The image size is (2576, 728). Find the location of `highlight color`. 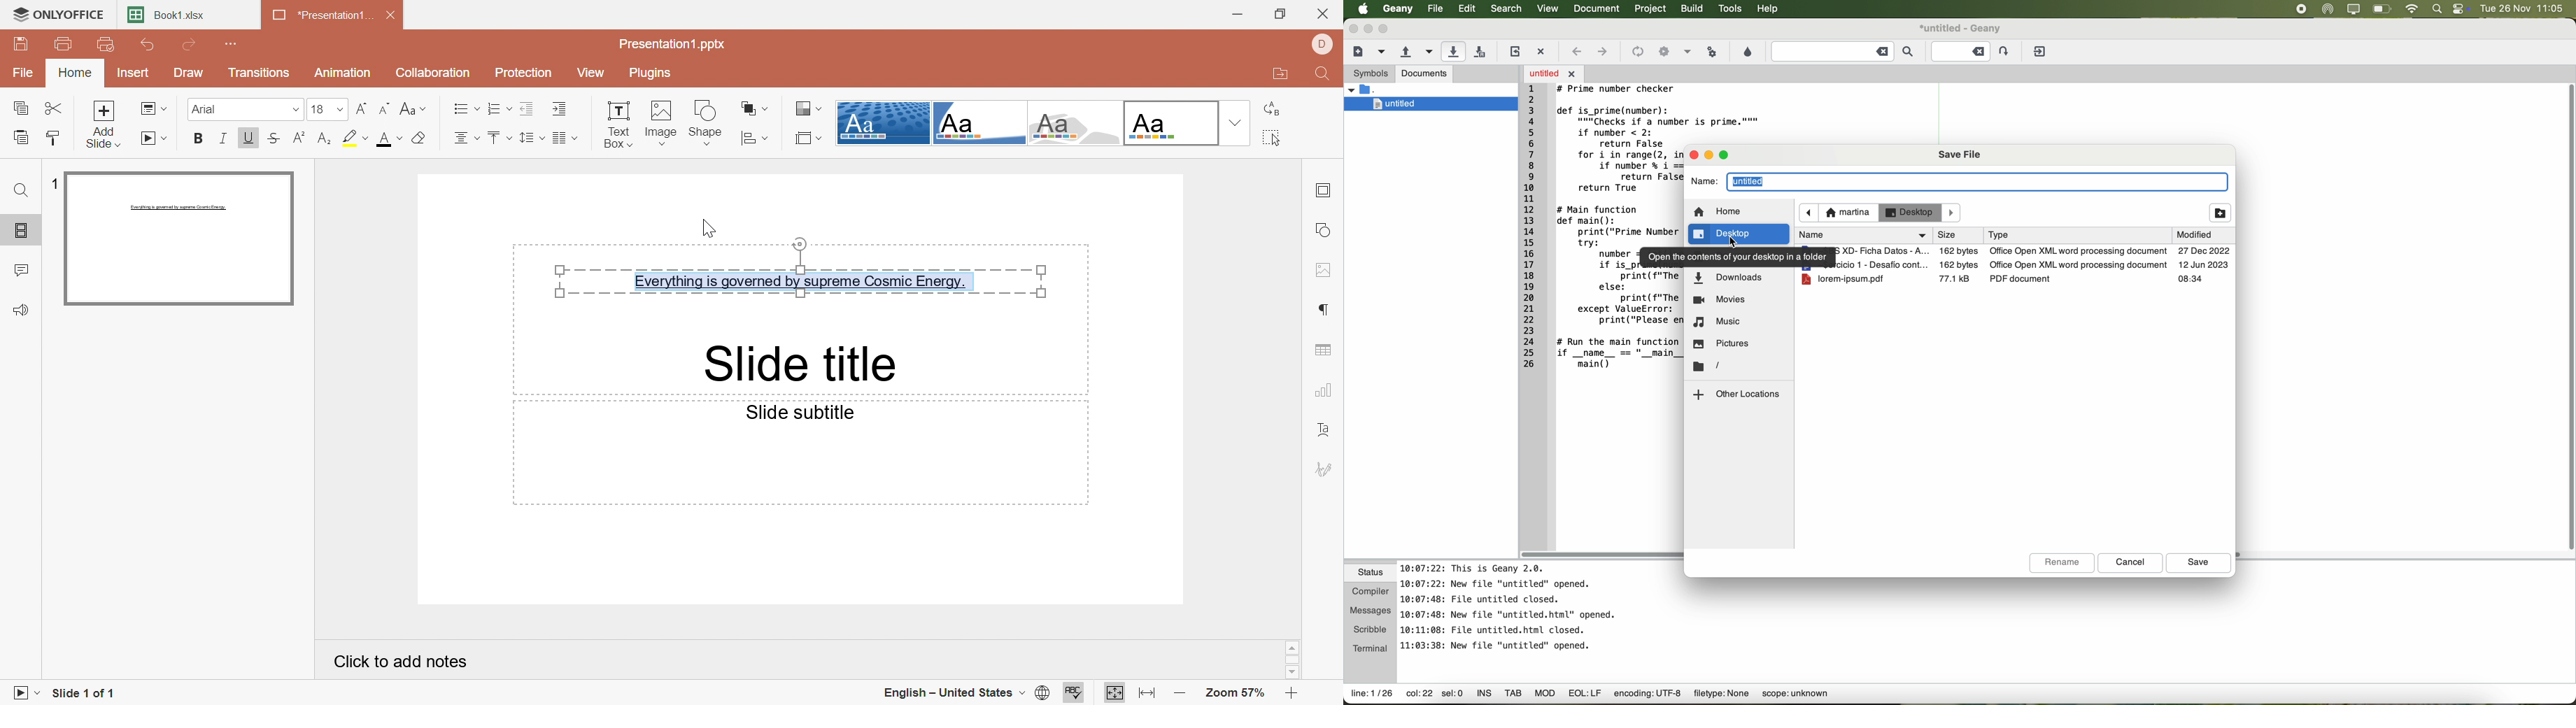

highlight color is located at coordinates (358, 138).